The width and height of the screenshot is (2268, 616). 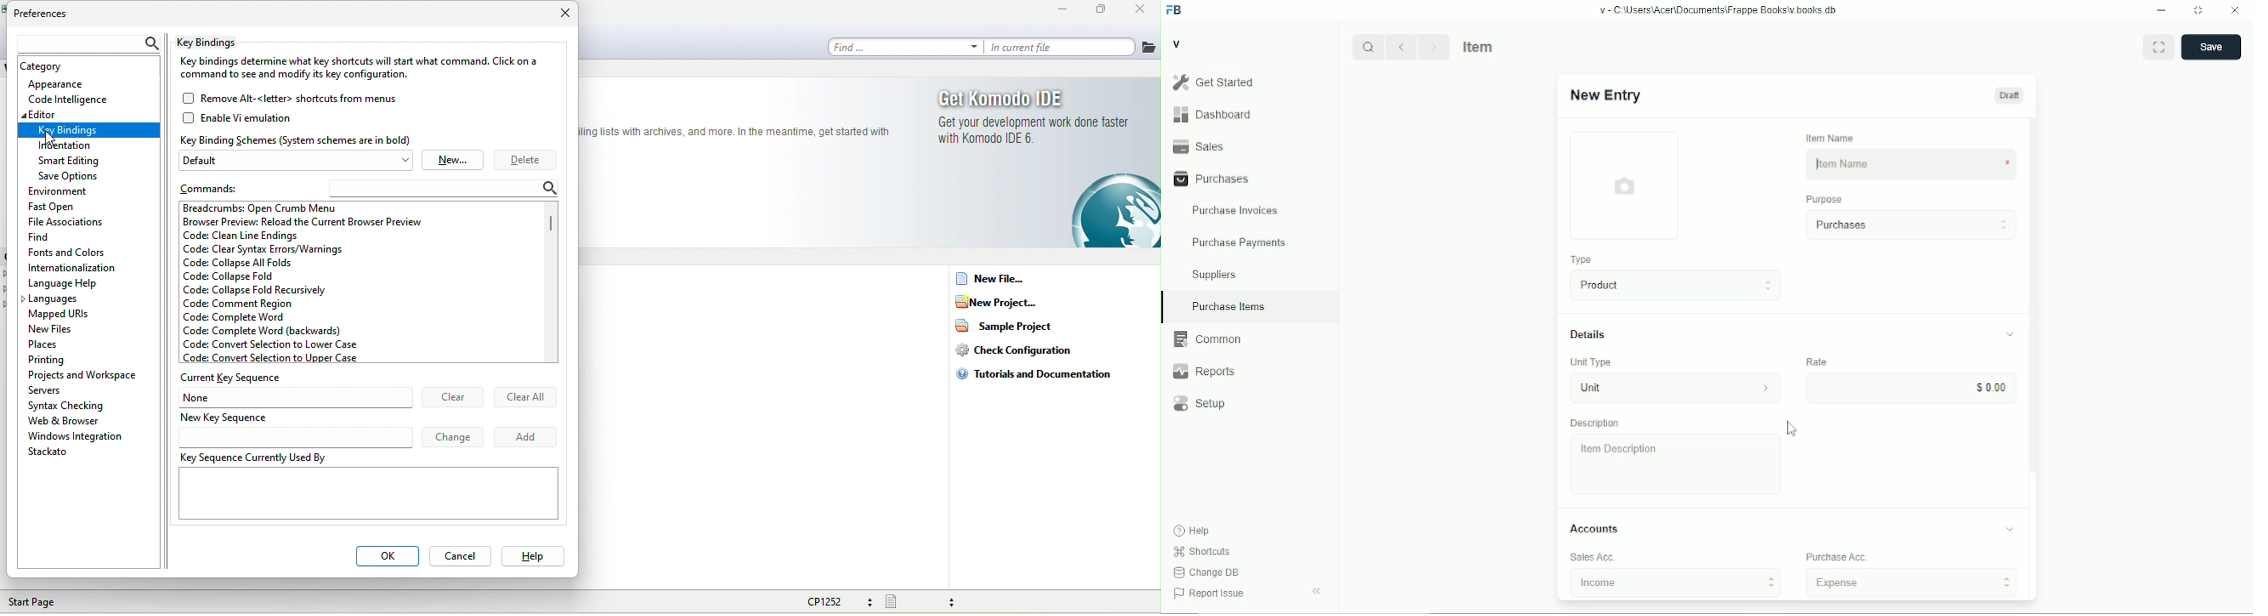 I want to click on v, so click(x=1178, y=43).